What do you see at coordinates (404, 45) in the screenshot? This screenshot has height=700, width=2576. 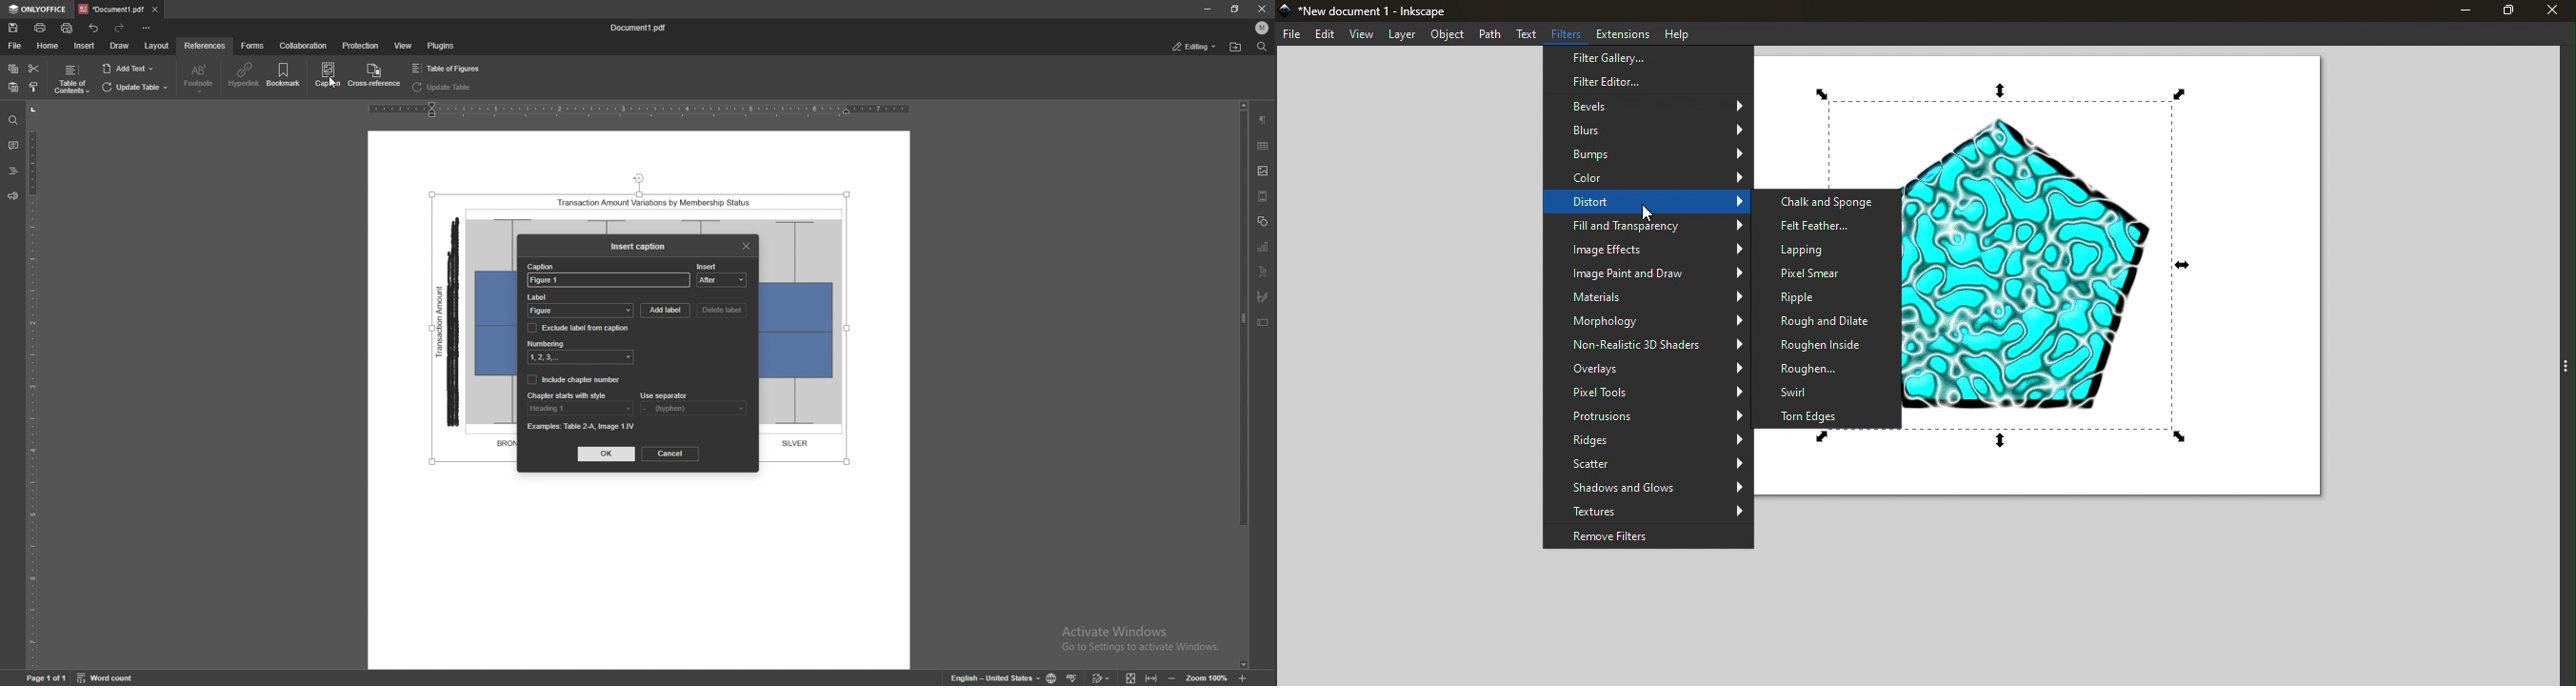 I see `view` at bounding box center [404, 45].